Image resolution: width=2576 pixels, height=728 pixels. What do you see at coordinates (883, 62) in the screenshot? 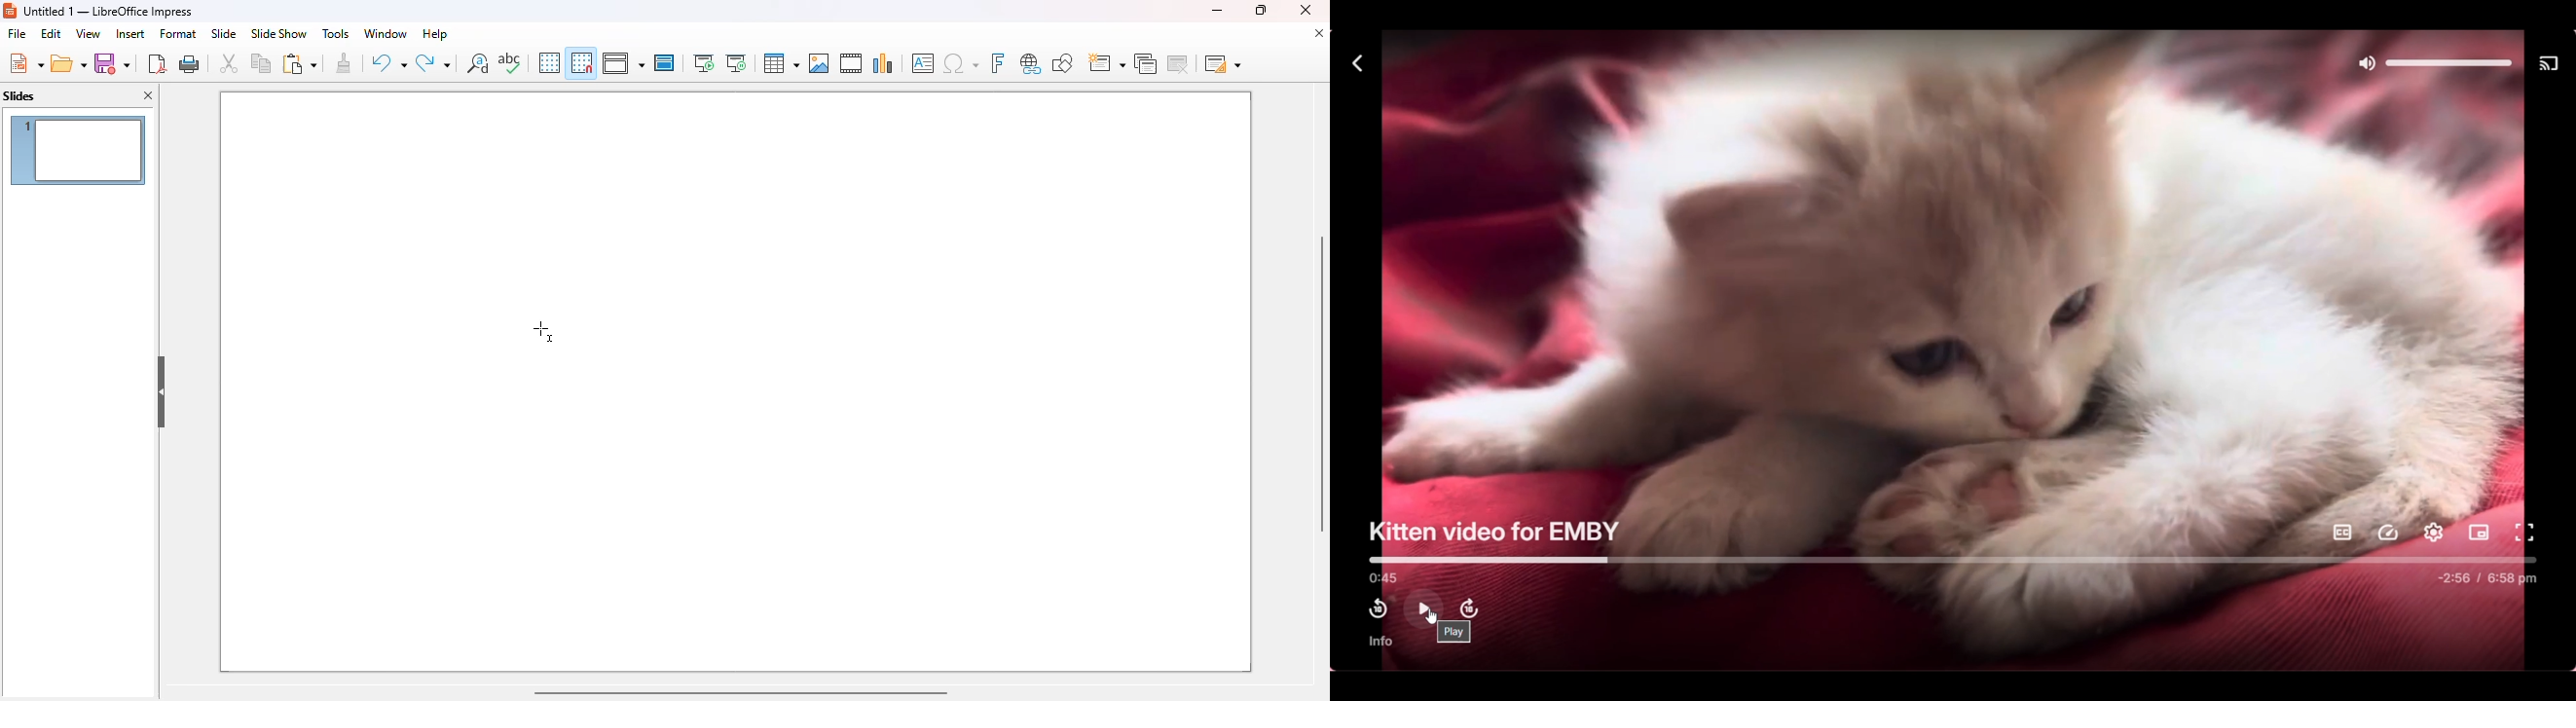
I see `insert chart` at bounding box center [883, 62].